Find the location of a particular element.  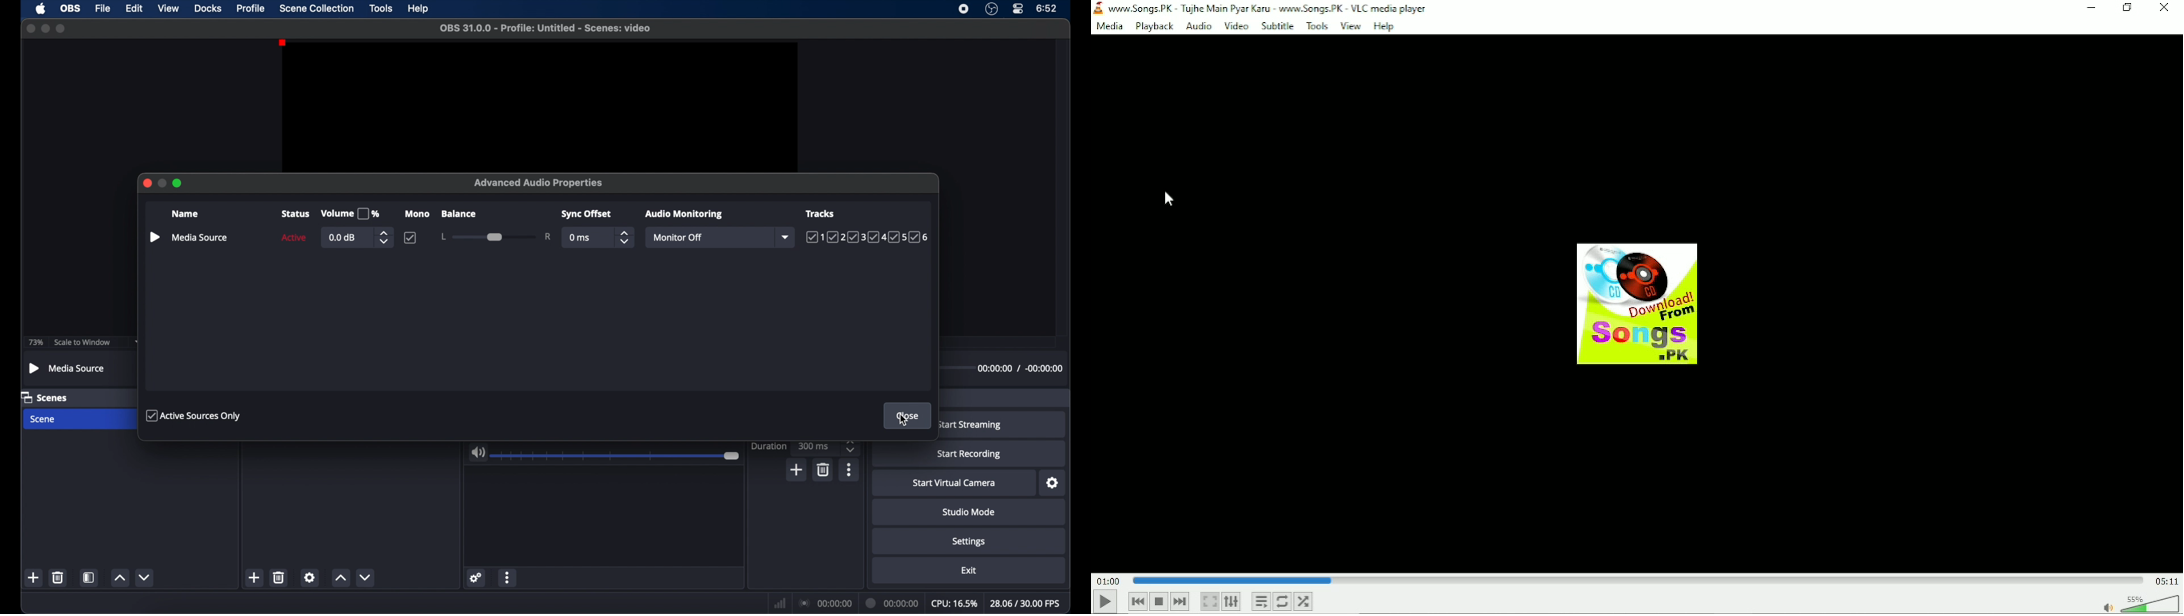

Playback is located at coordinates (1153, 27).